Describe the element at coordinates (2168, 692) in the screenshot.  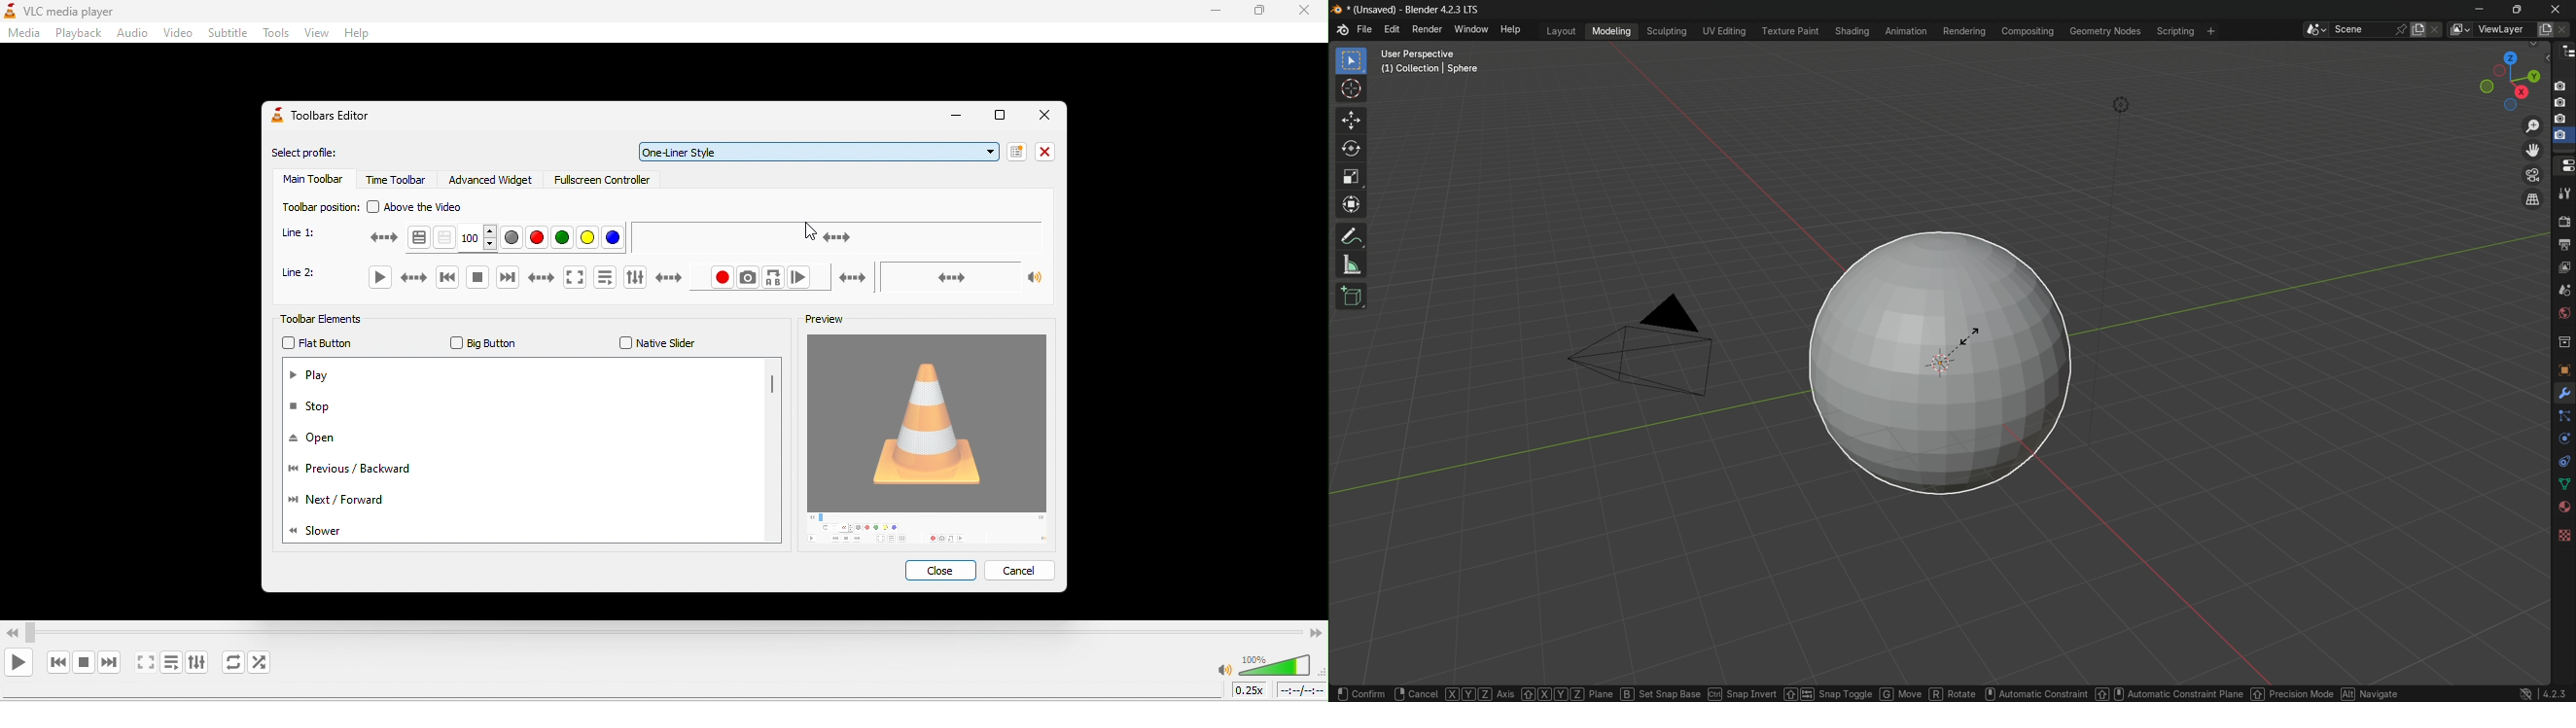
I see `automatic constraint plane` at that location.